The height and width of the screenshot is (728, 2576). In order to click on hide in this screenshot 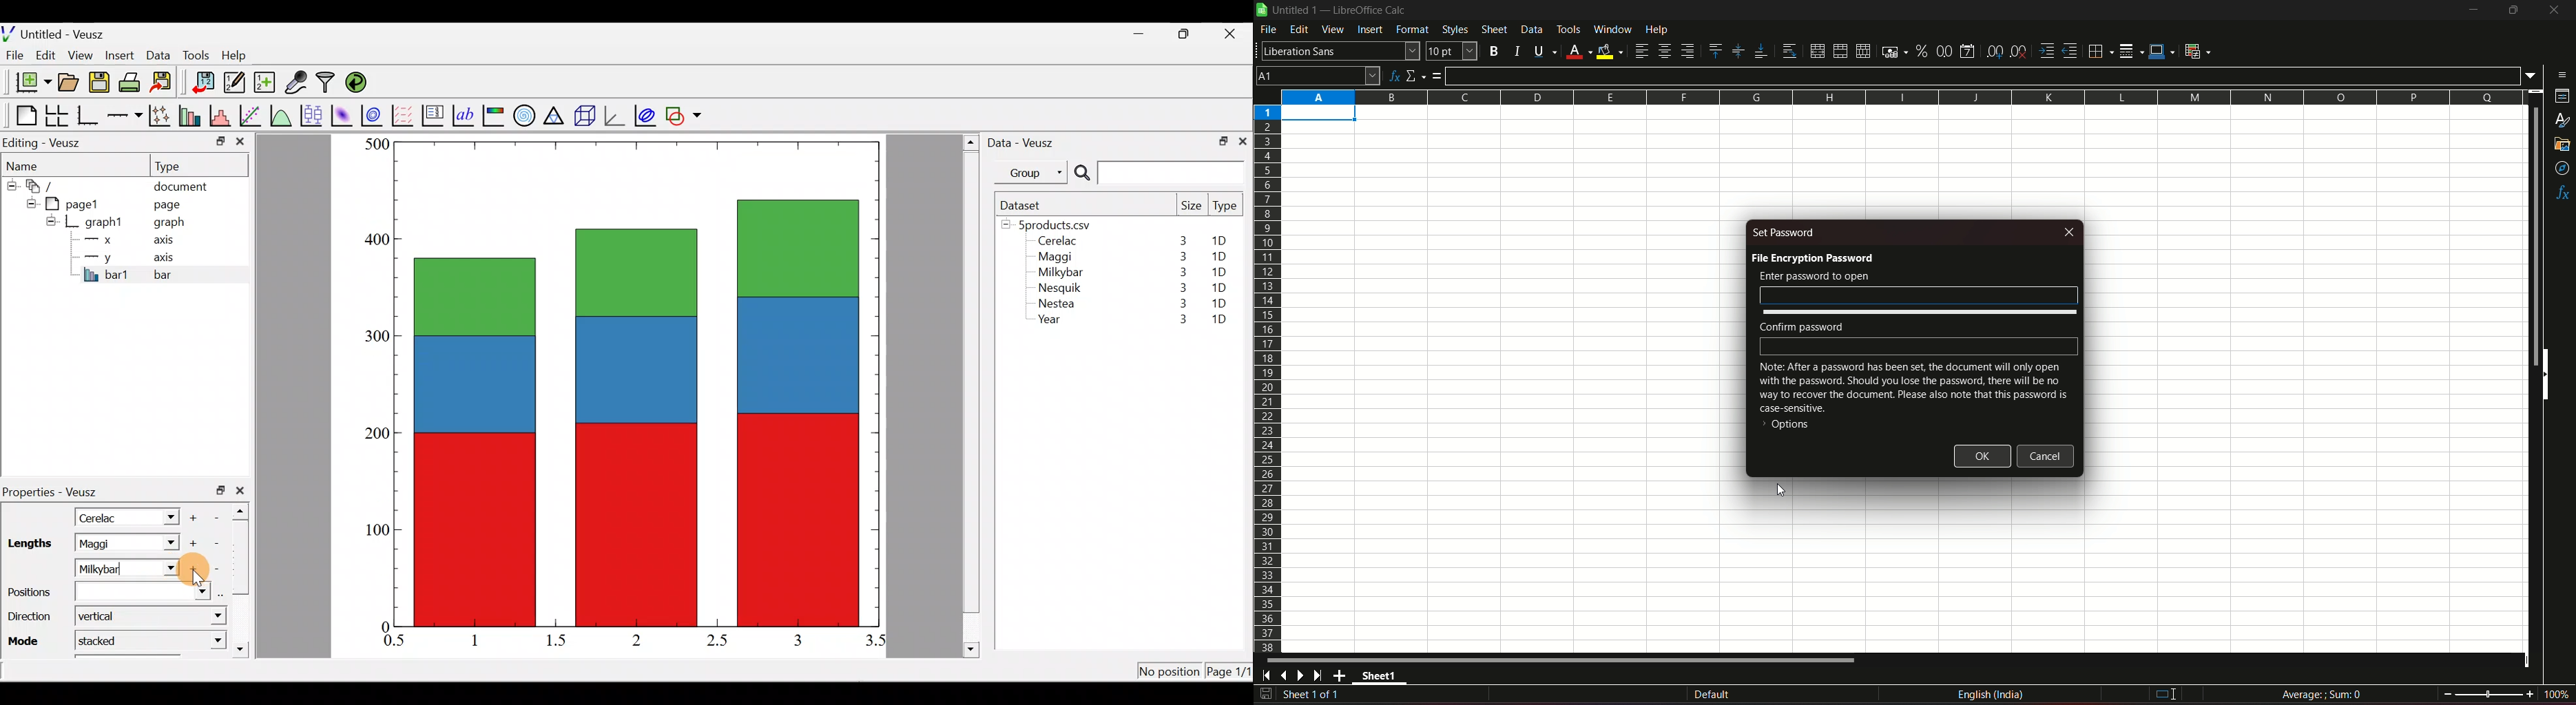, I will do `click(29, 202)`.